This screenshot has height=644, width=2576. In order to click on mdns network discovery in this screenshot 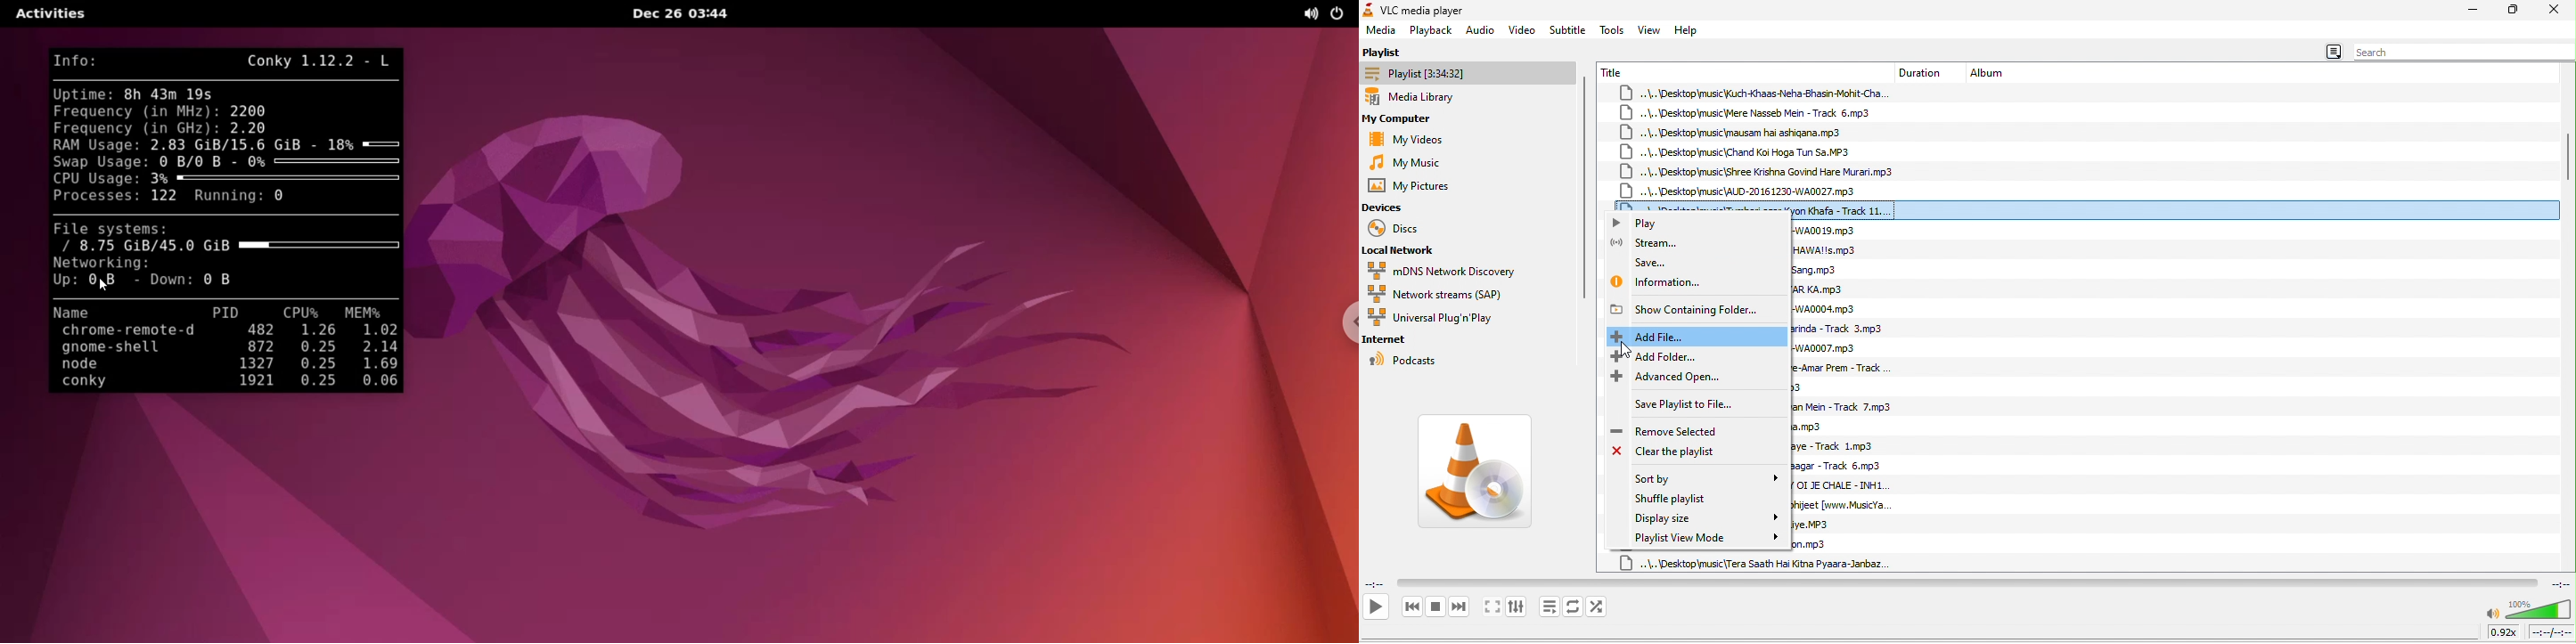, I will do `click(1443, 270)`.